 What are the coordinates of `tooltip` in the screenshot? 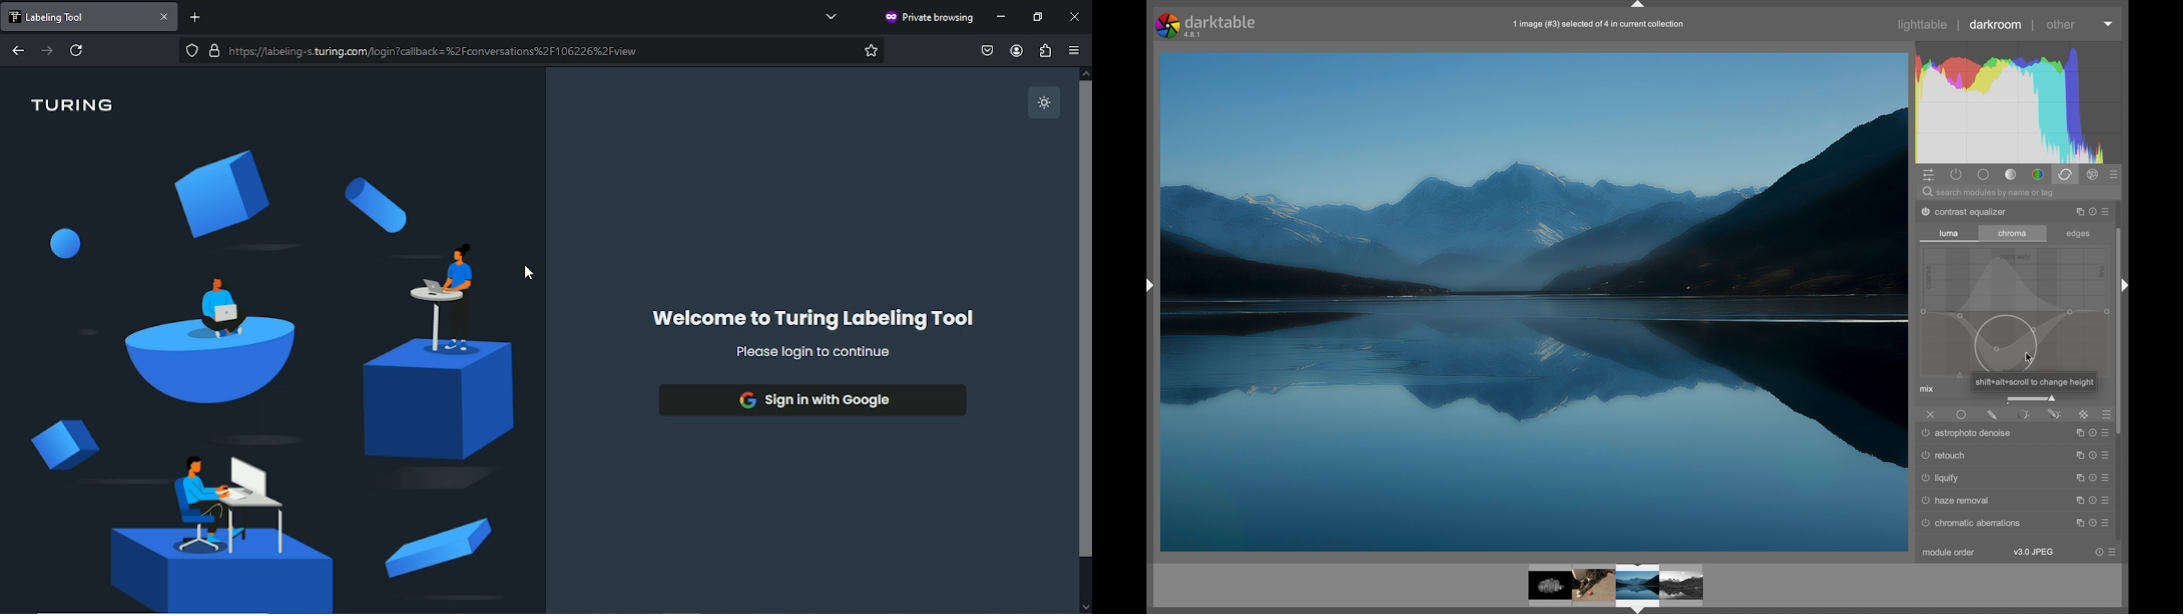 It's located at (2033, 382).